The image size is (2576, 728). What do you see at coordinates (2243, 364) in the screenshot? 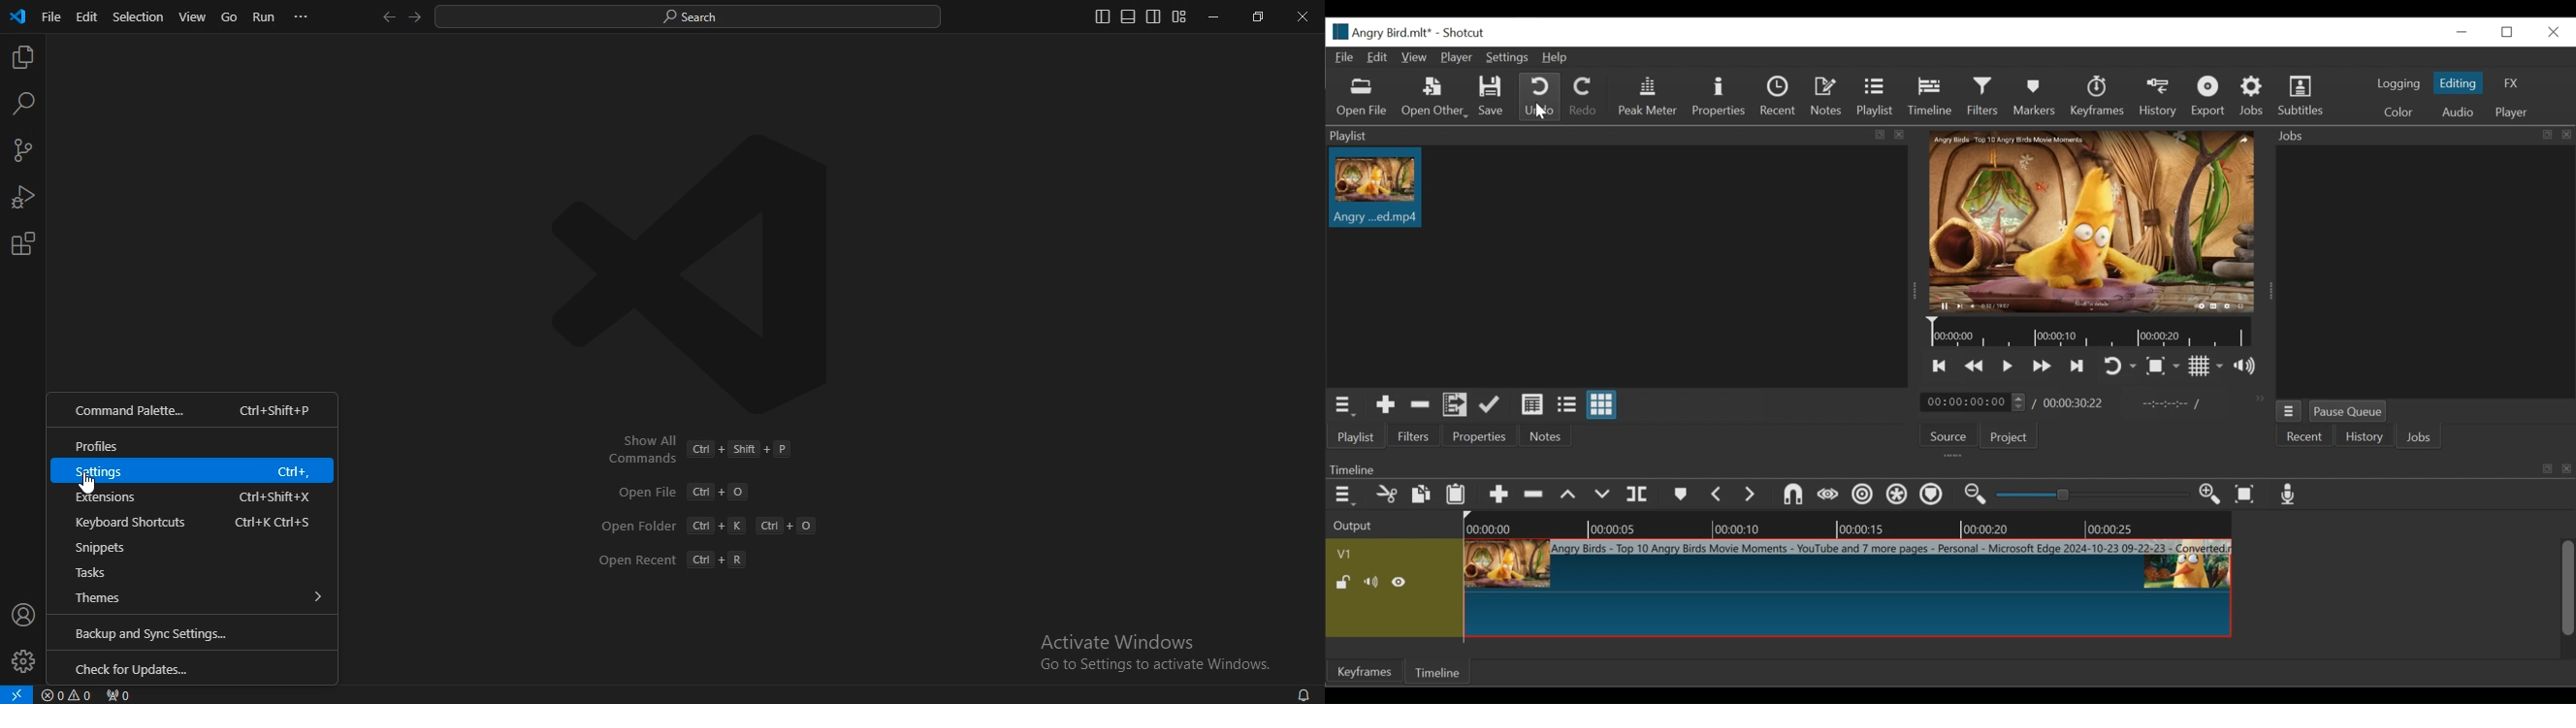
I see `Show volume control` at bounding box center [2243, 364].